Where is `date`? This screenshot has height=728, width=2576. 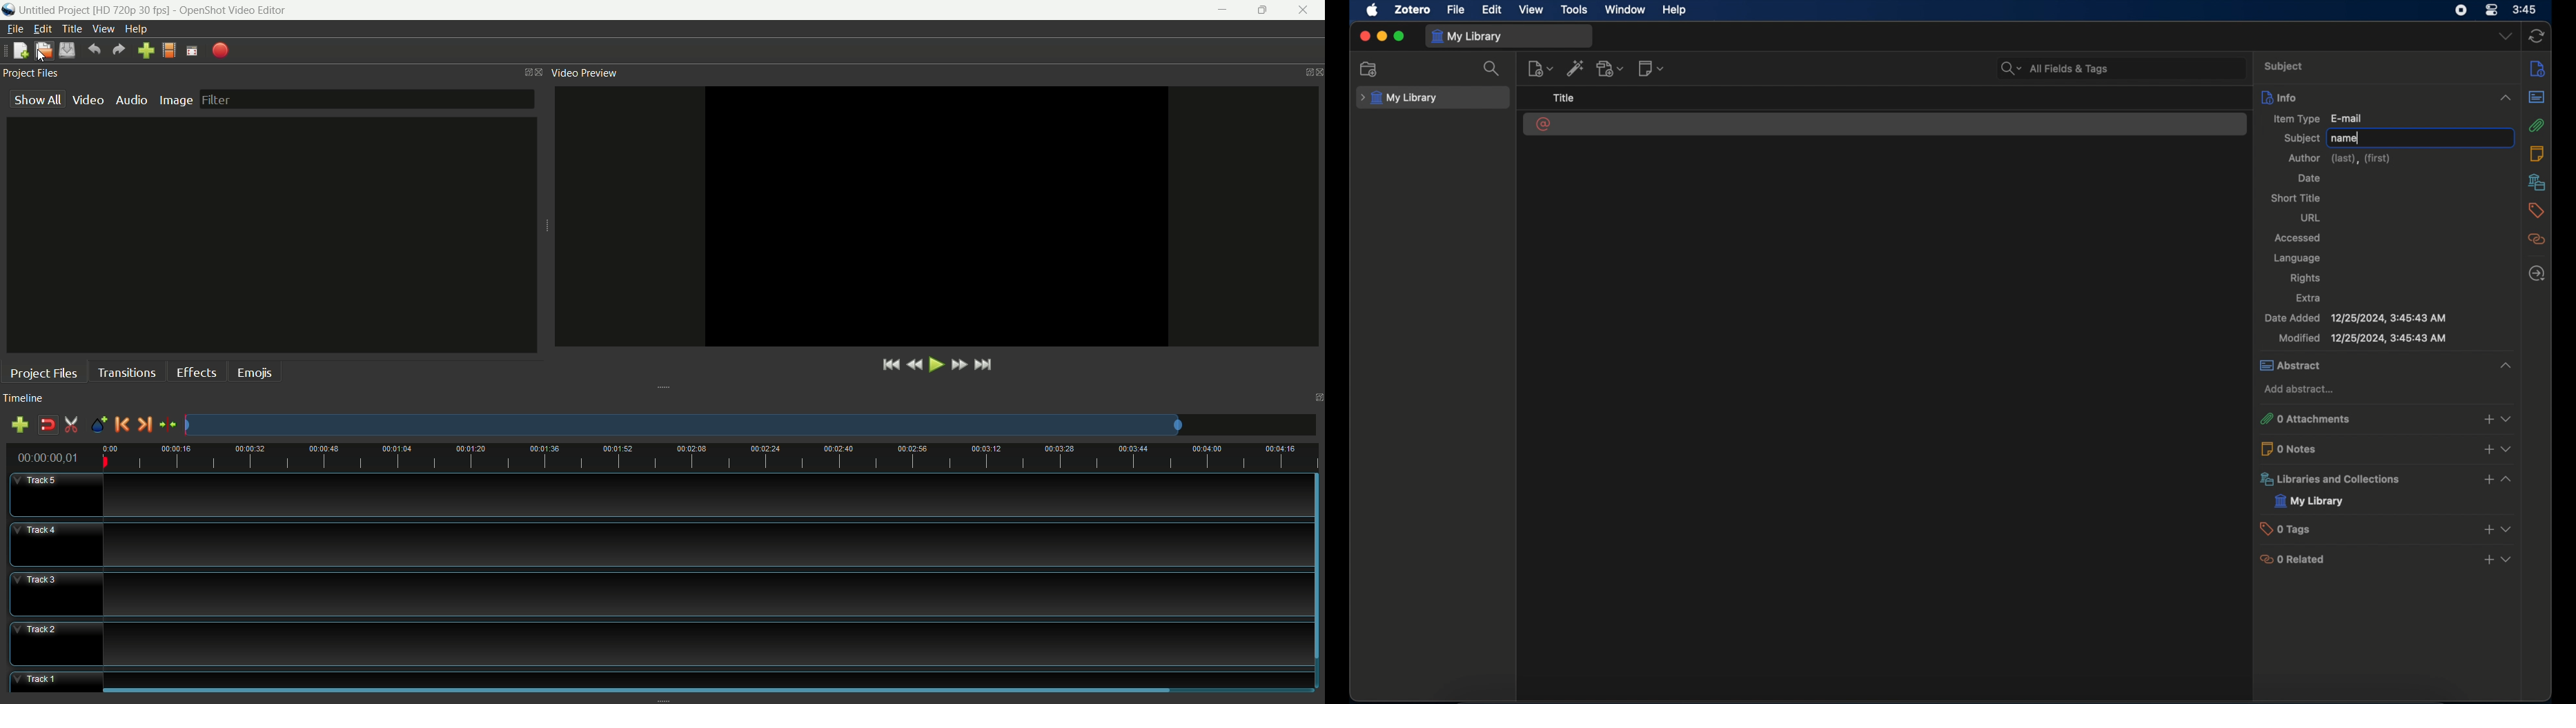 date is located at coordinates (2309, 179).